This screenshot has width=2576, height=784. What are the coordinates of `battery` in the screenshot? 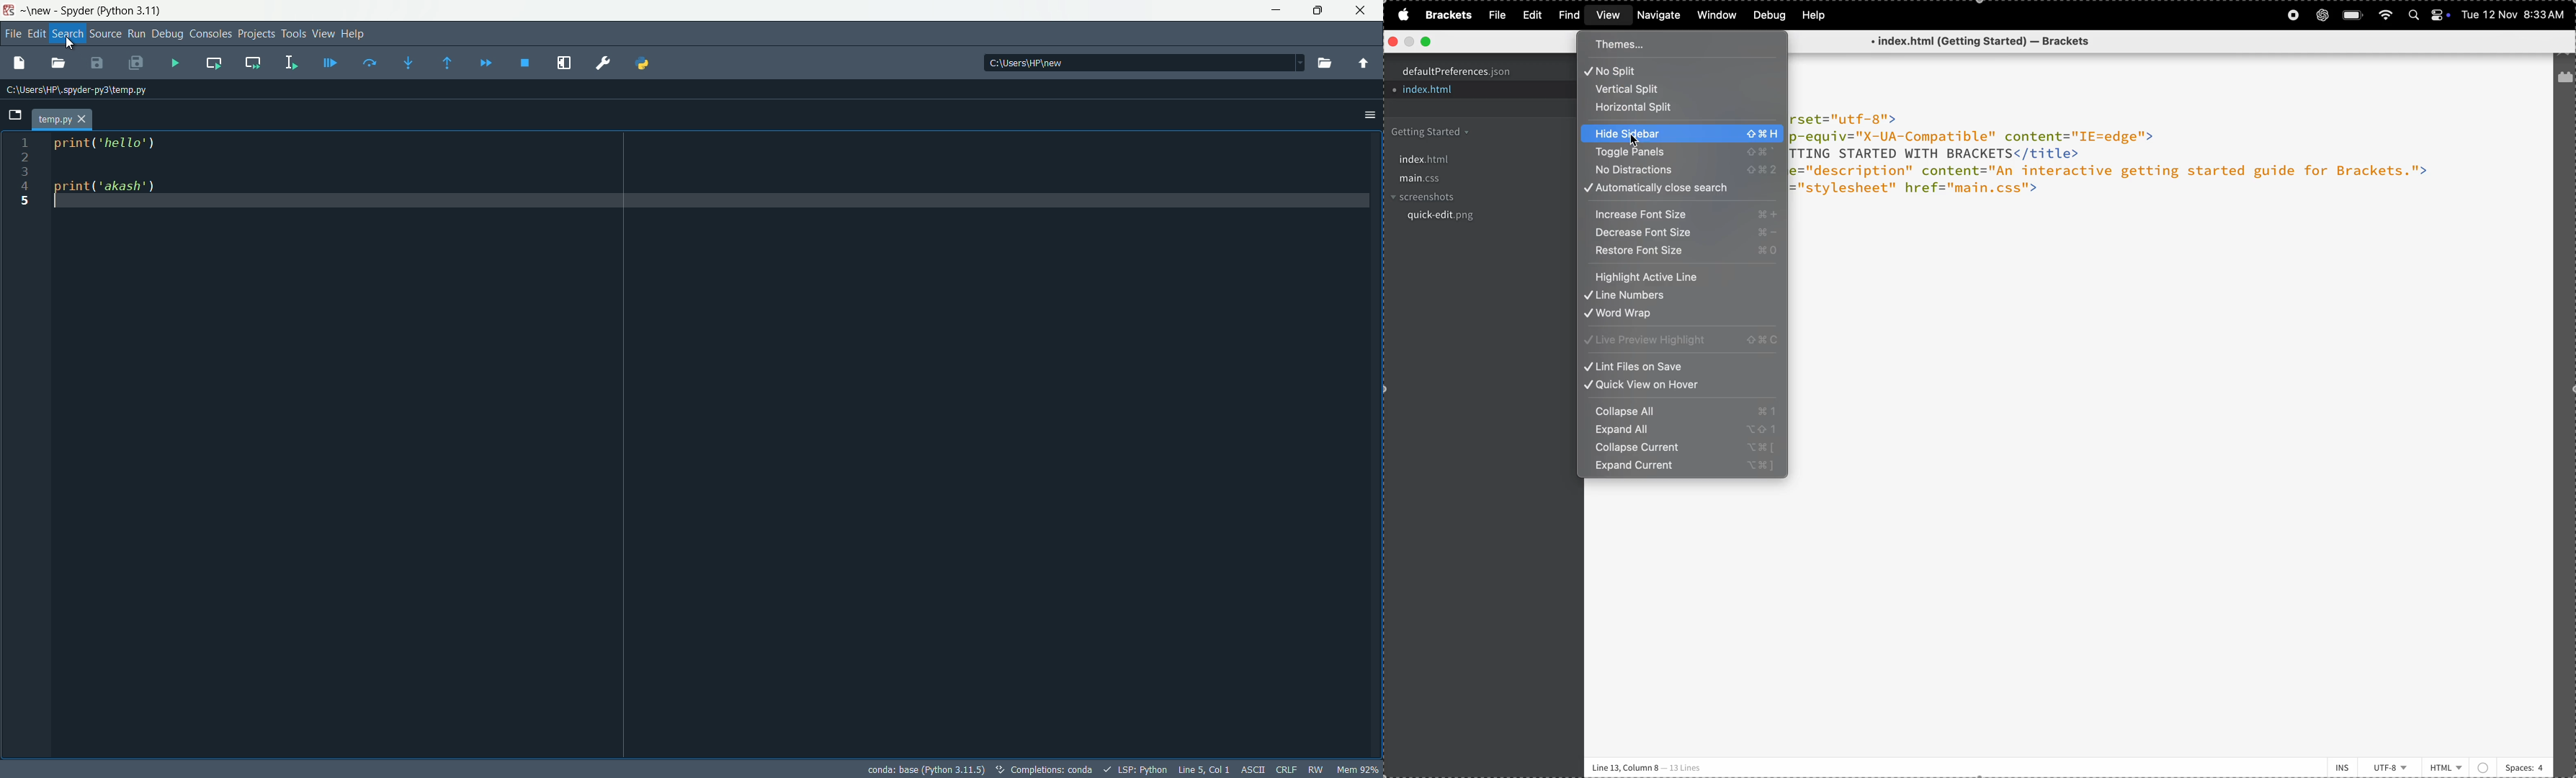 It's located at (2354, 15).